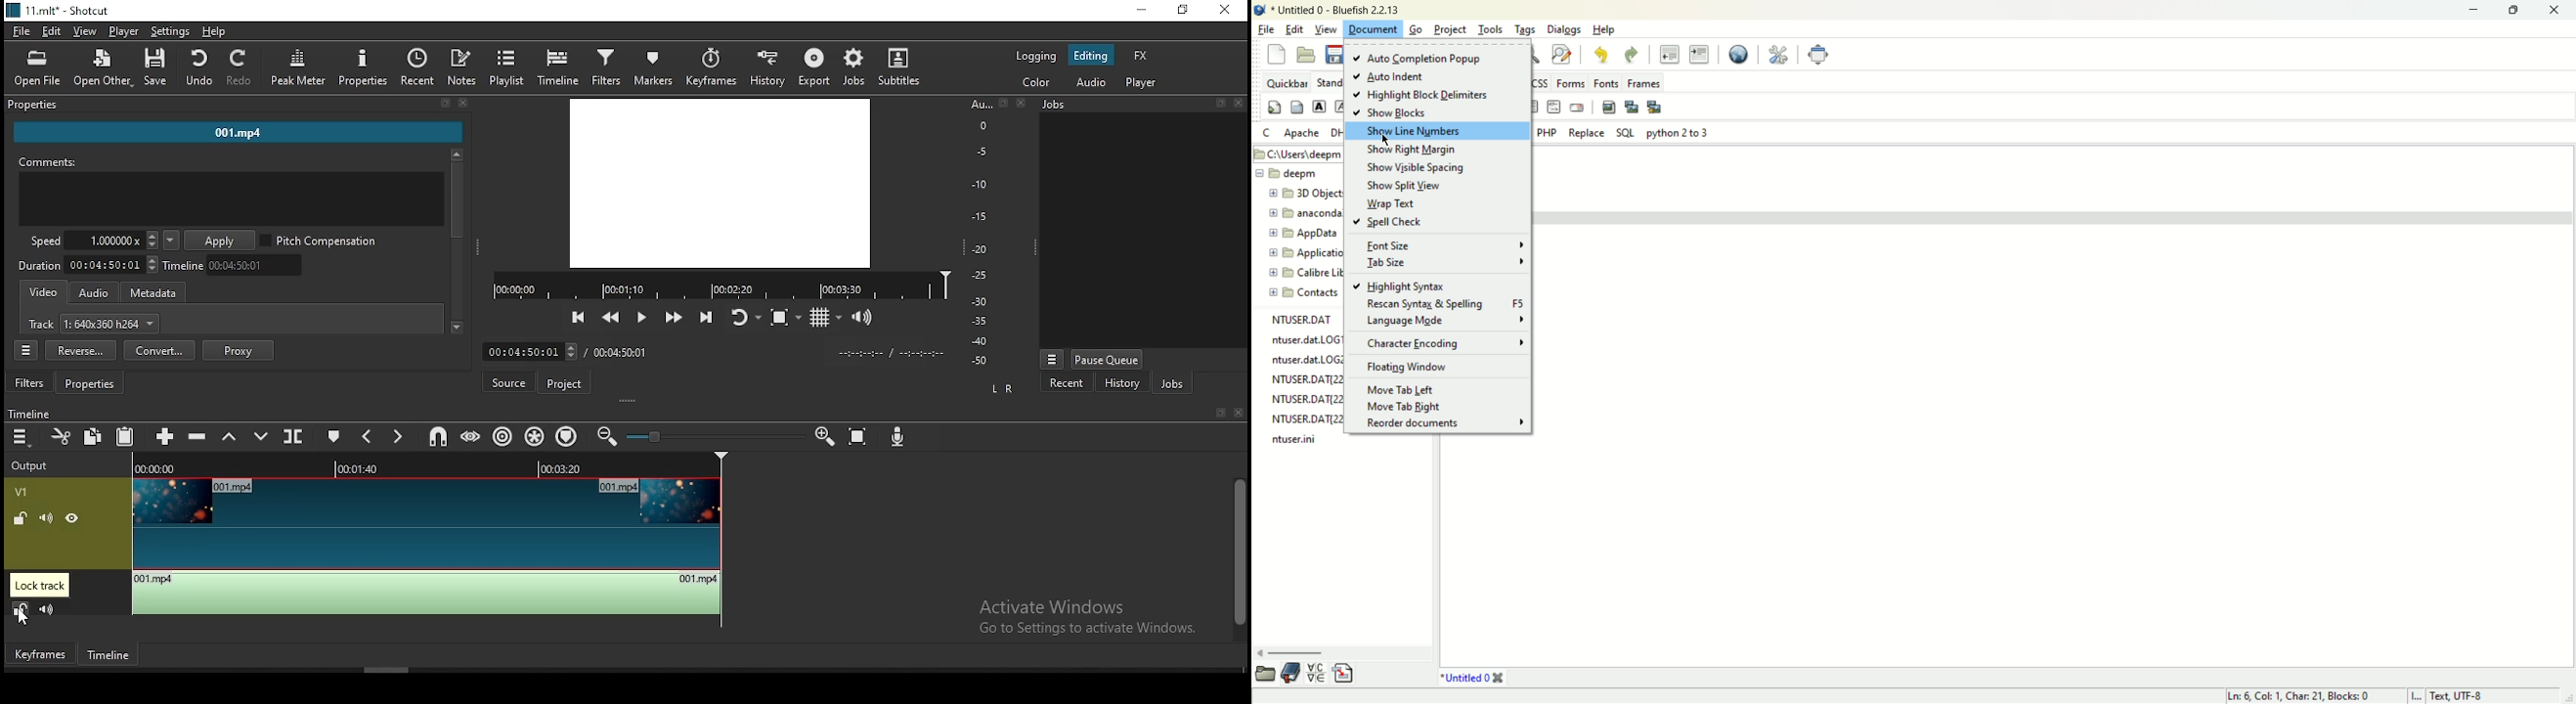  I want to click on scrub while dragging, so click(469, 437).